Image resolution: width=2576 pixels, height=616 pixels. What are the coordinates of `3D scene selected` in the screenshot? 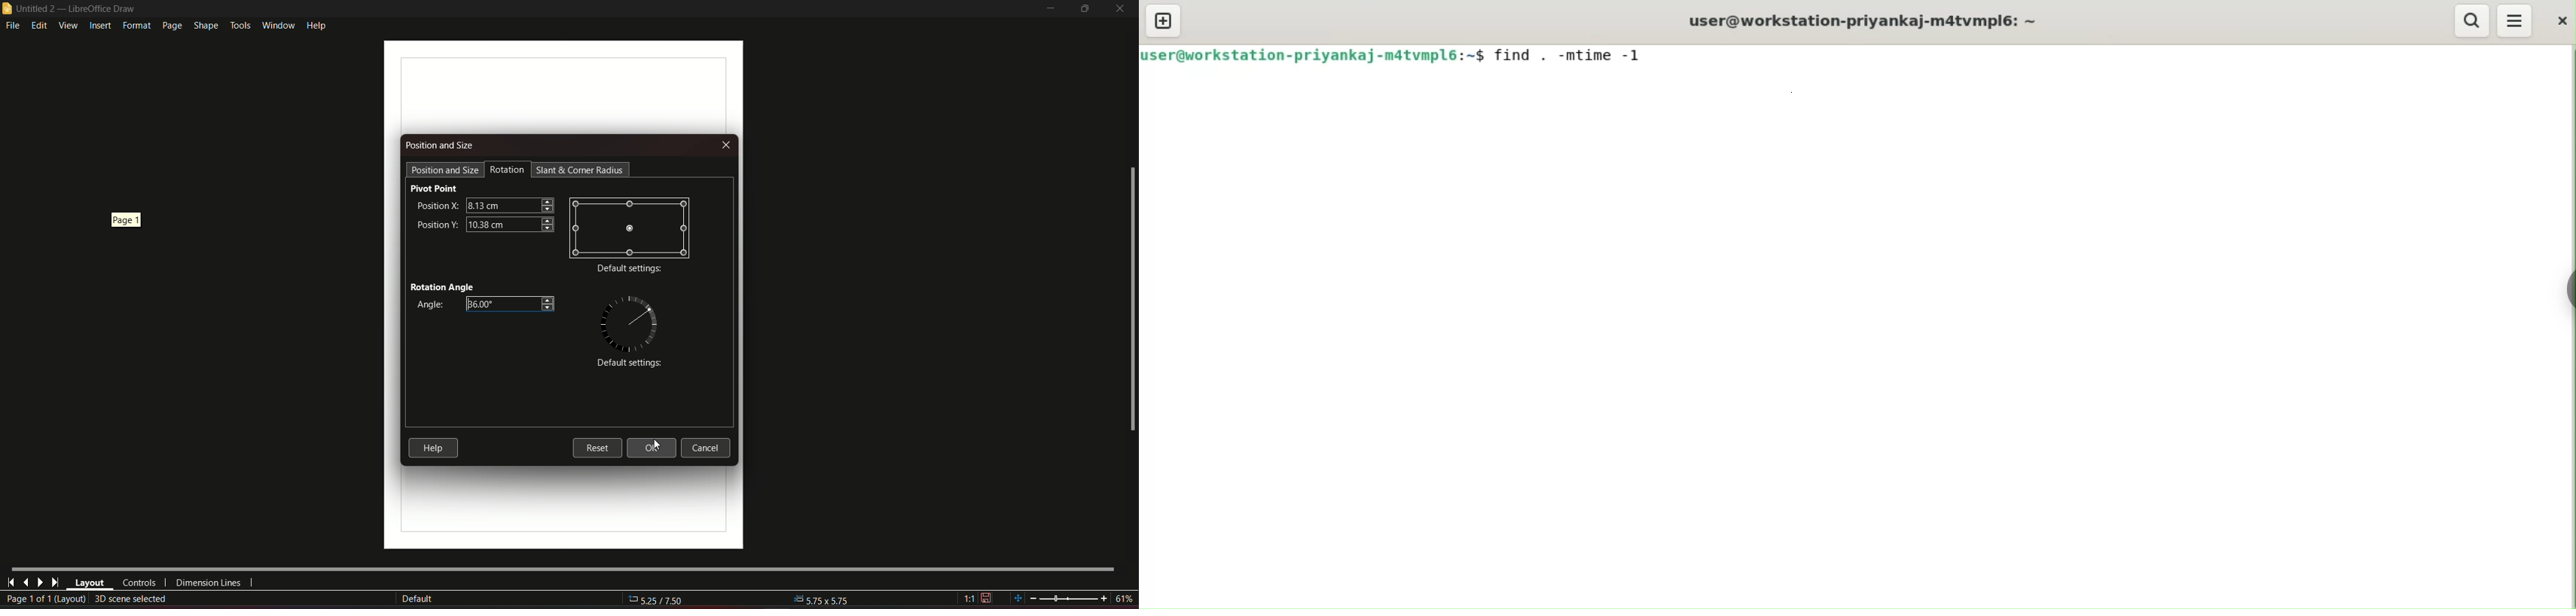 It's located at (132, 598).